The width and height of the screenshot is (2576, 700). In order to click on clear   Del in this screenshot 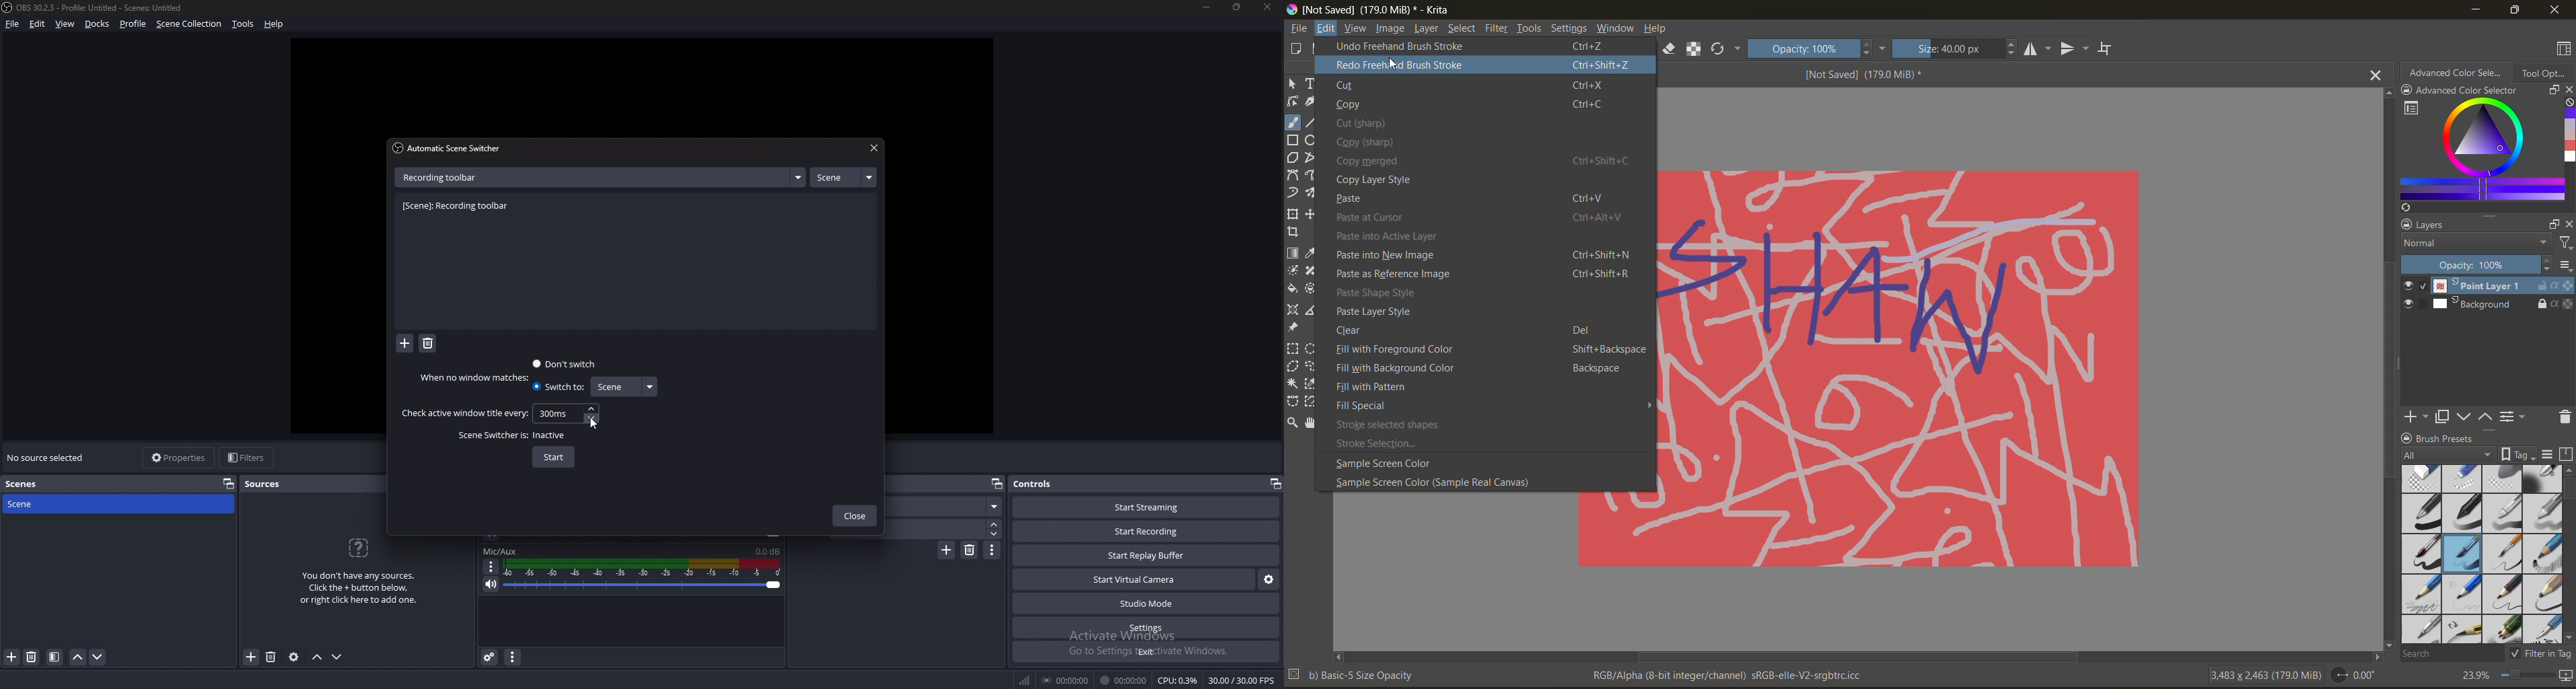, I will do `click(1466, 330)`.